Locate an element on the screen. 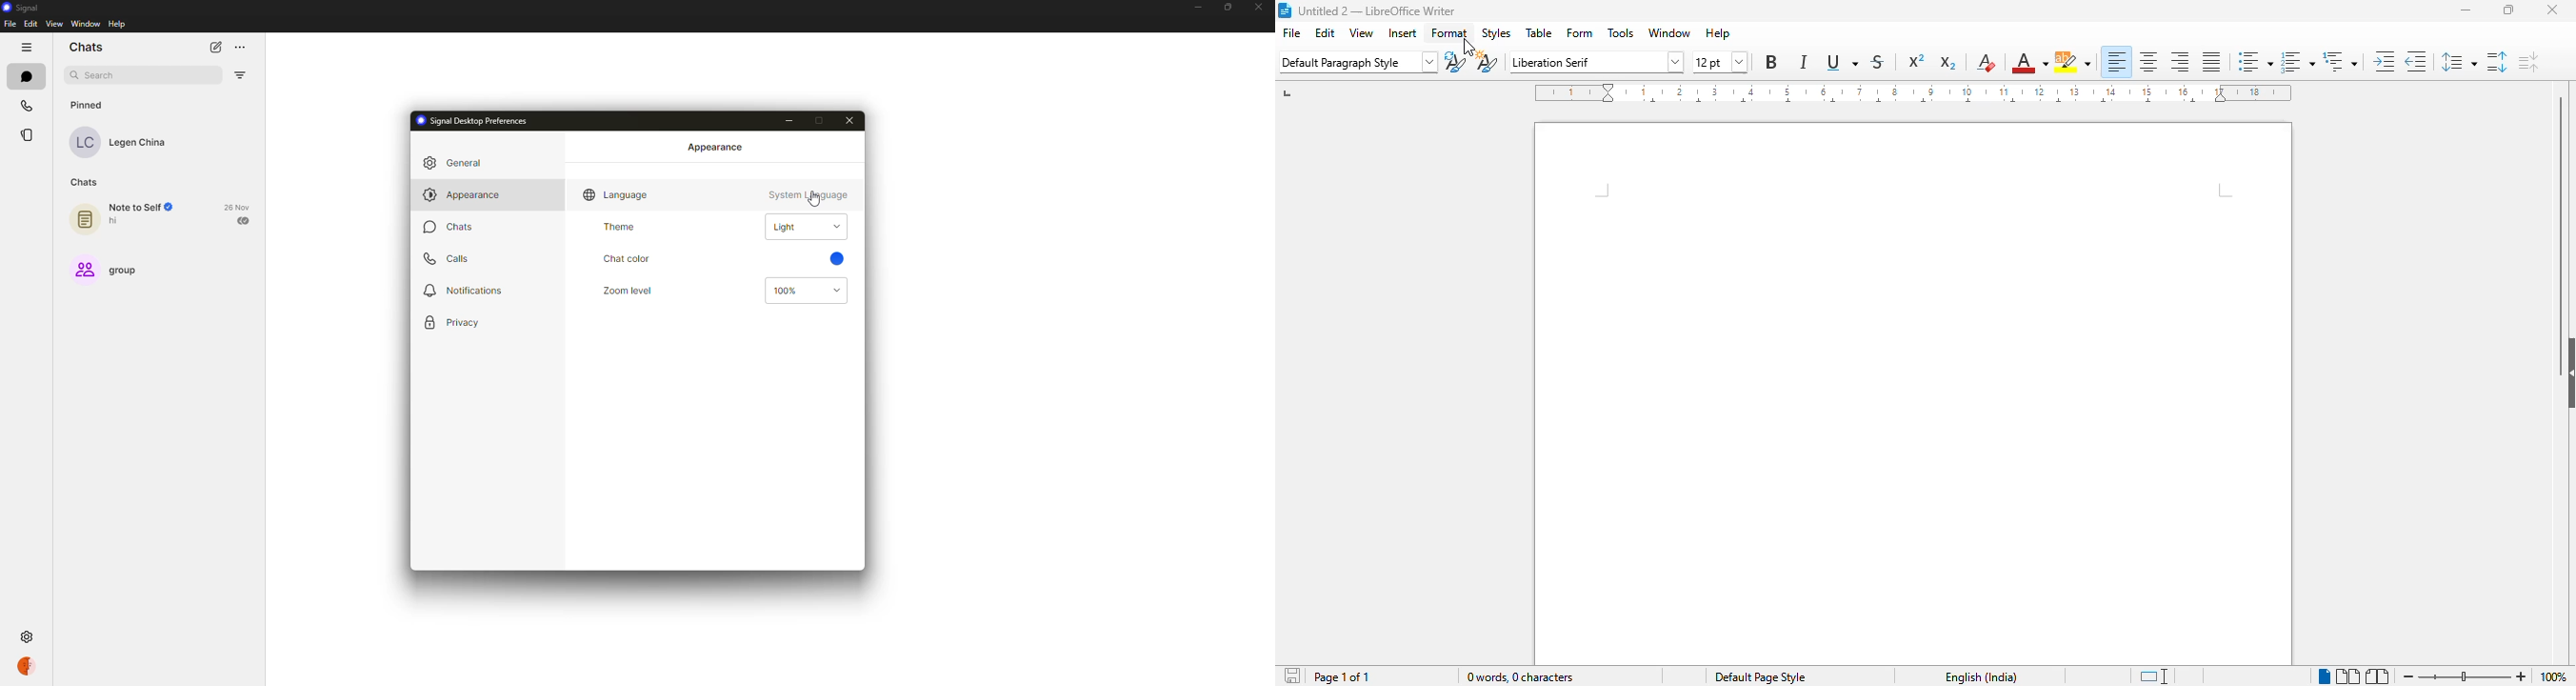 The width and height of the screenshot is (2576, 700). workspace is located at coordinates (1914, 392).